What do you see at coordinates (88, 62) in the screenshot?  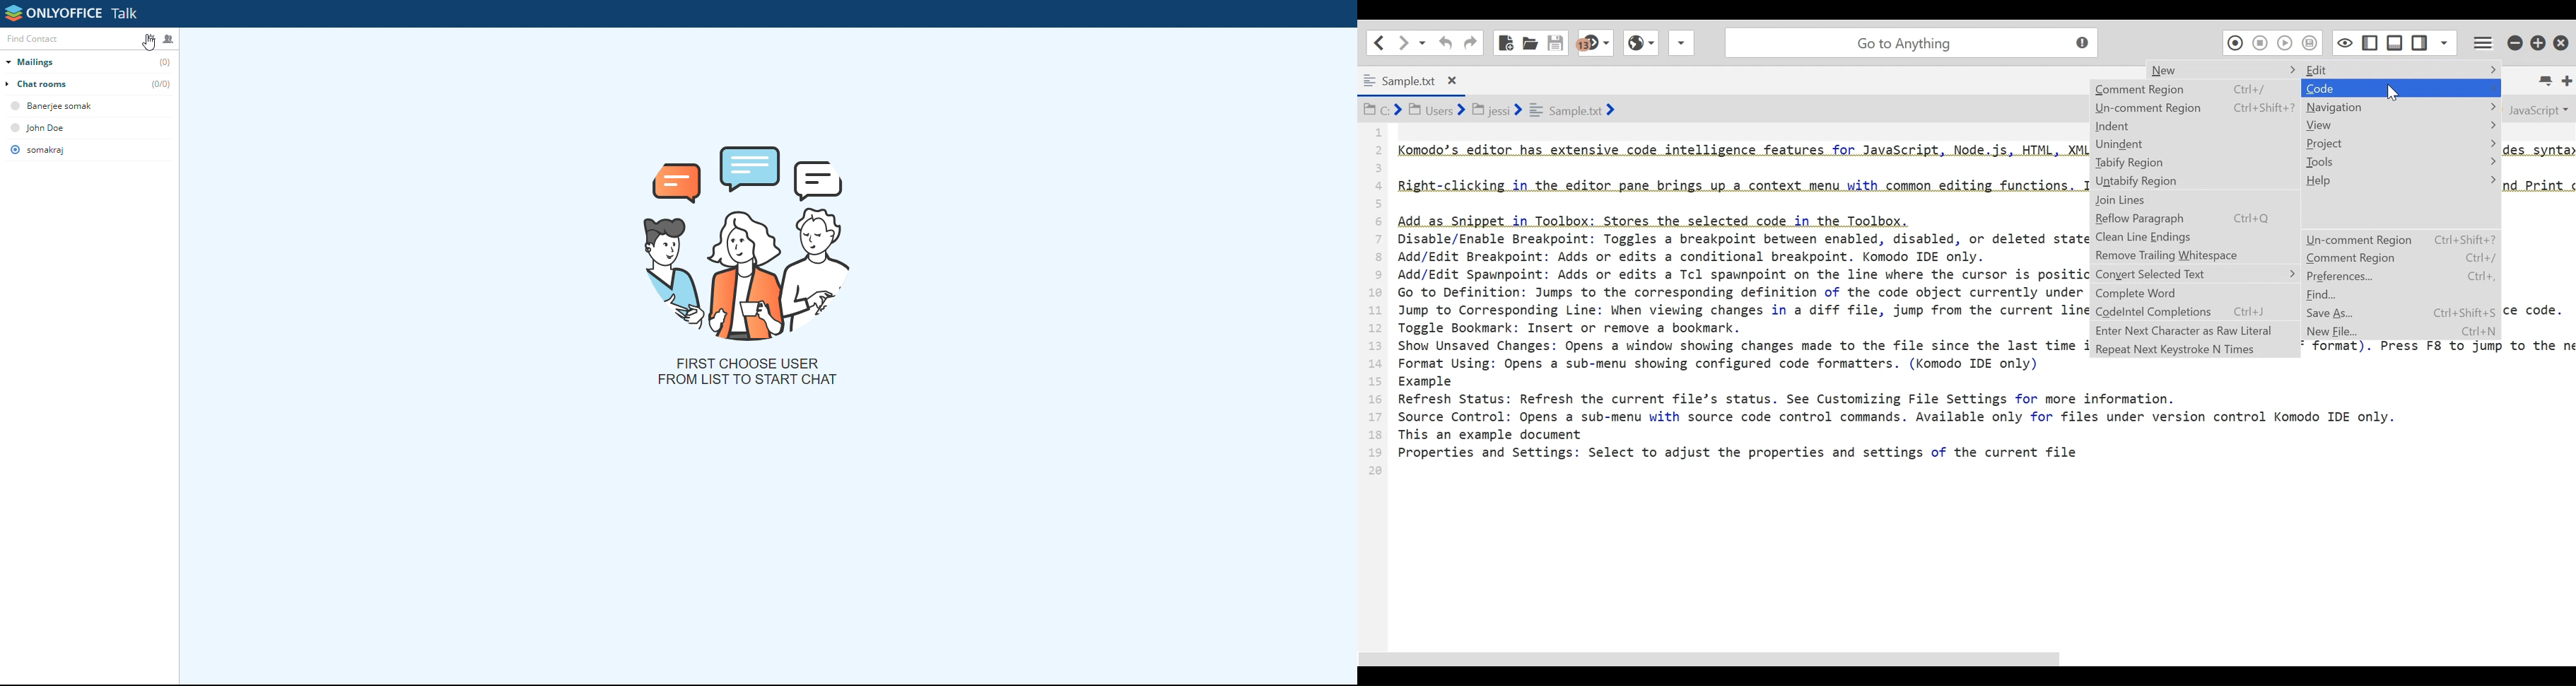 I see `mailings` at bounding box center [88, 62].